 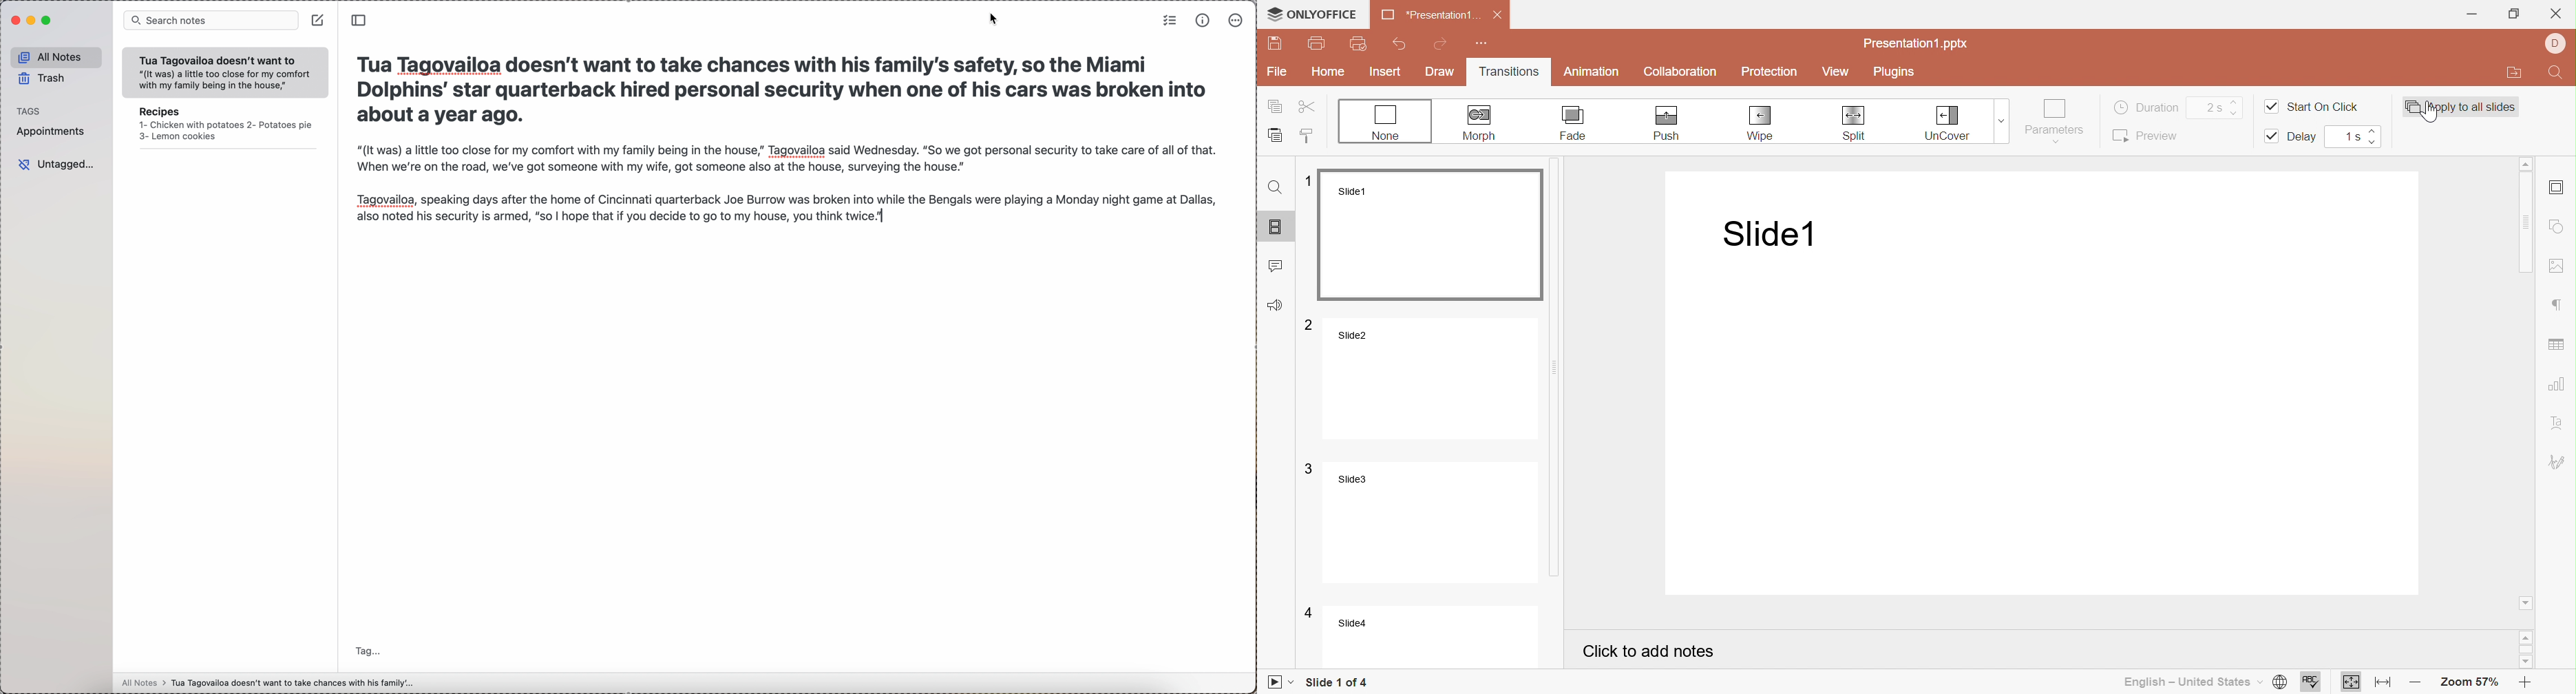 What do you see at coordinates (2311, 682) in the screenshot?
I see `Spell checking` at bounding box center [2311, 682].